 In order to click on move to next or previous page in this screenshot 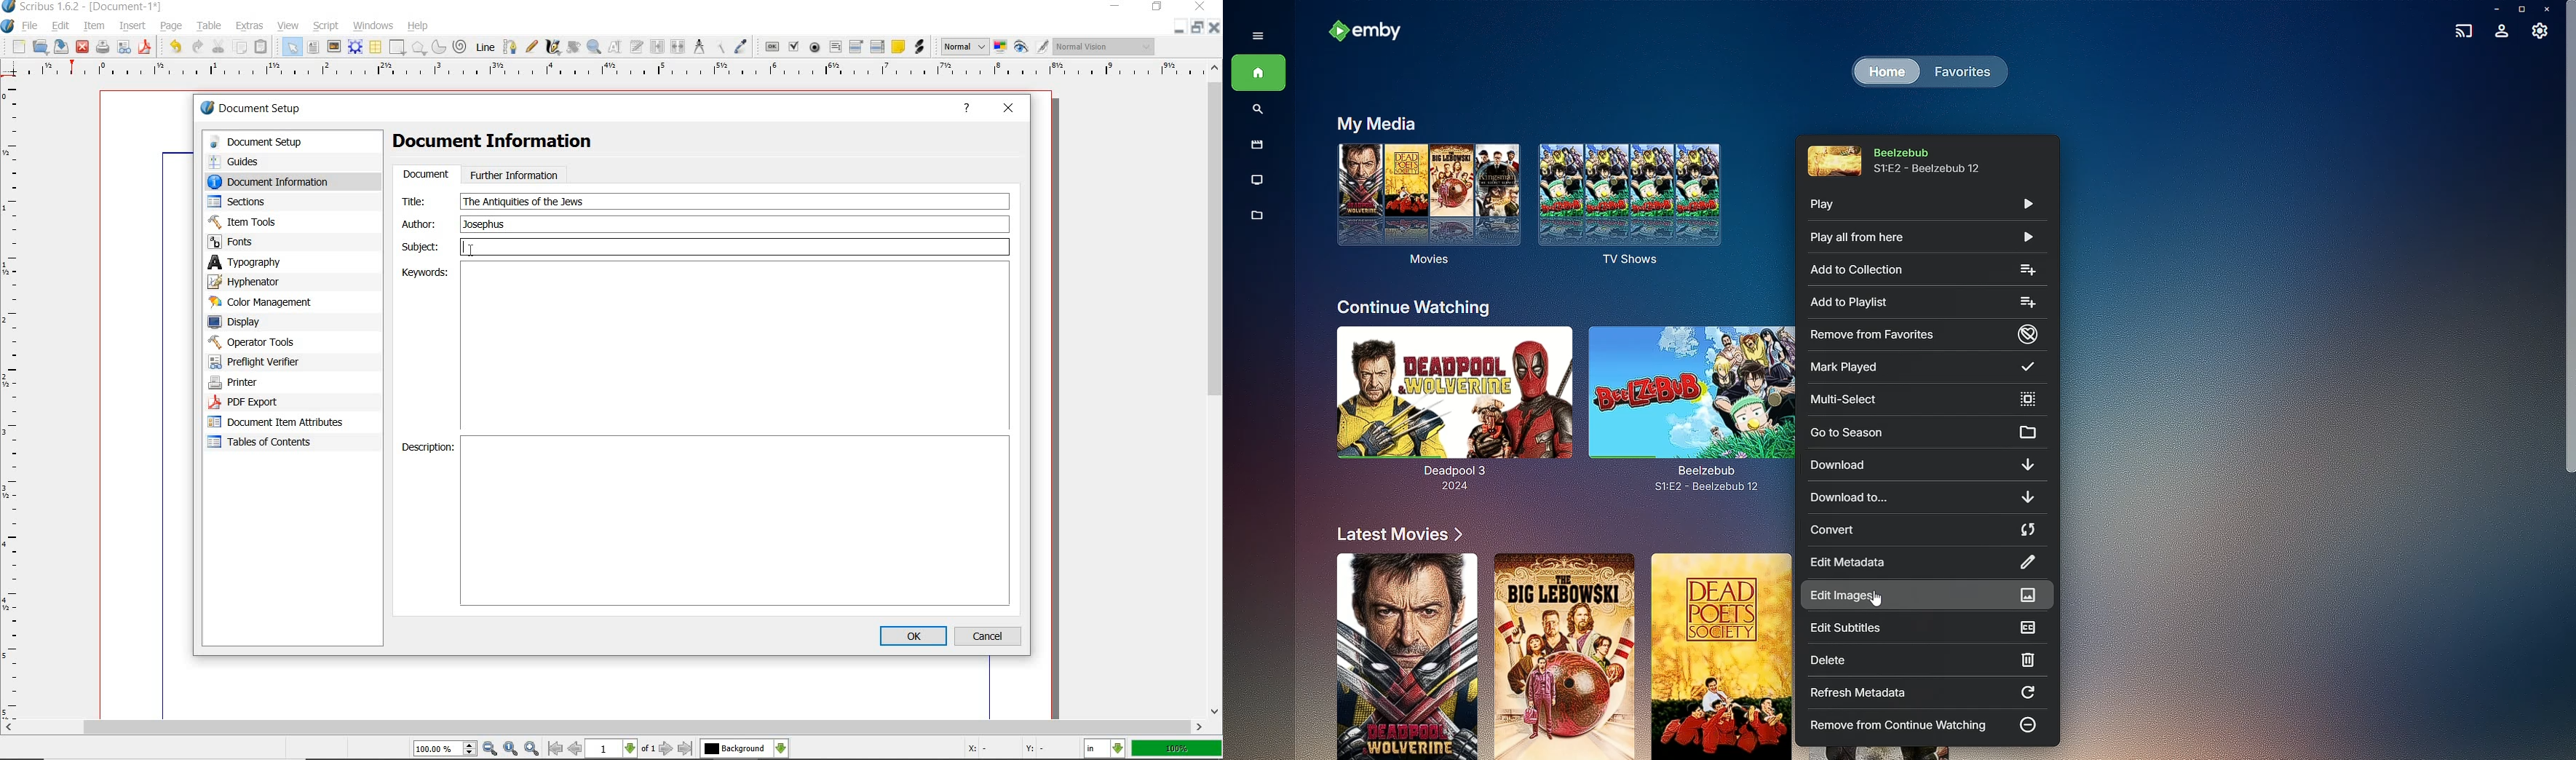, I will do `click(622, 749)`.